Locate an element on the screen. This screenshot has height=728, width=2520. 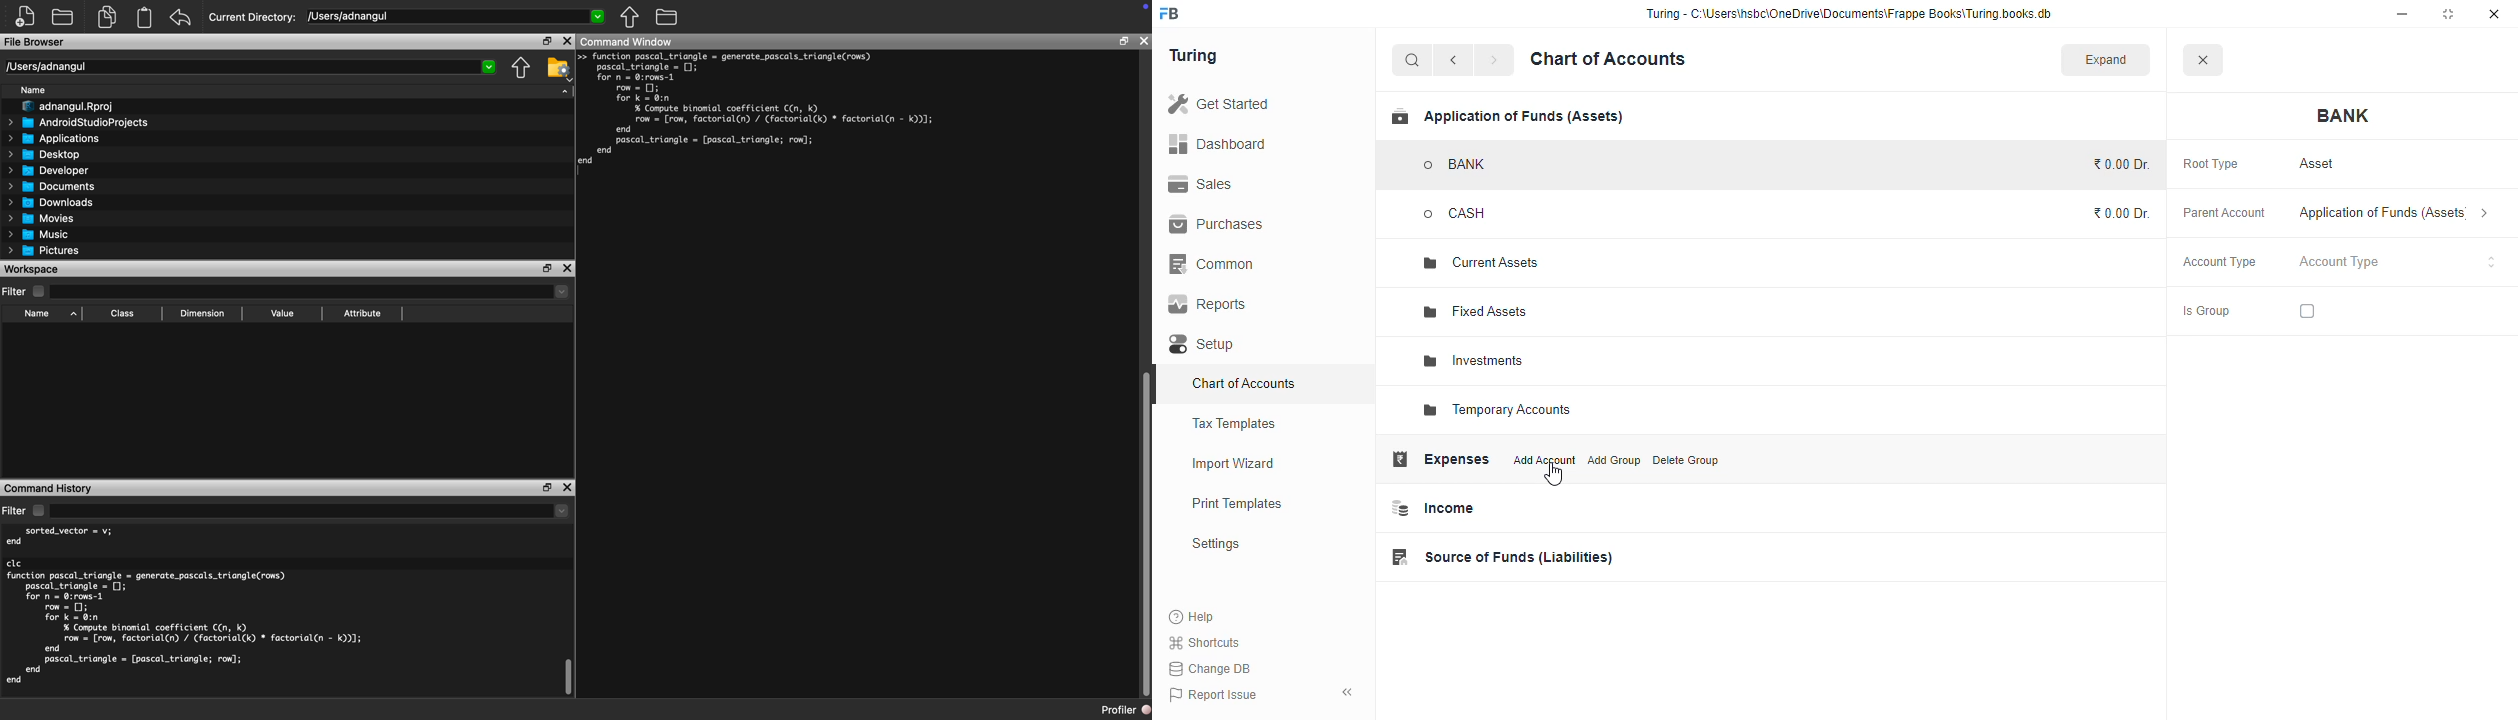
chart of accounts is located at coordinates (1244, 383).